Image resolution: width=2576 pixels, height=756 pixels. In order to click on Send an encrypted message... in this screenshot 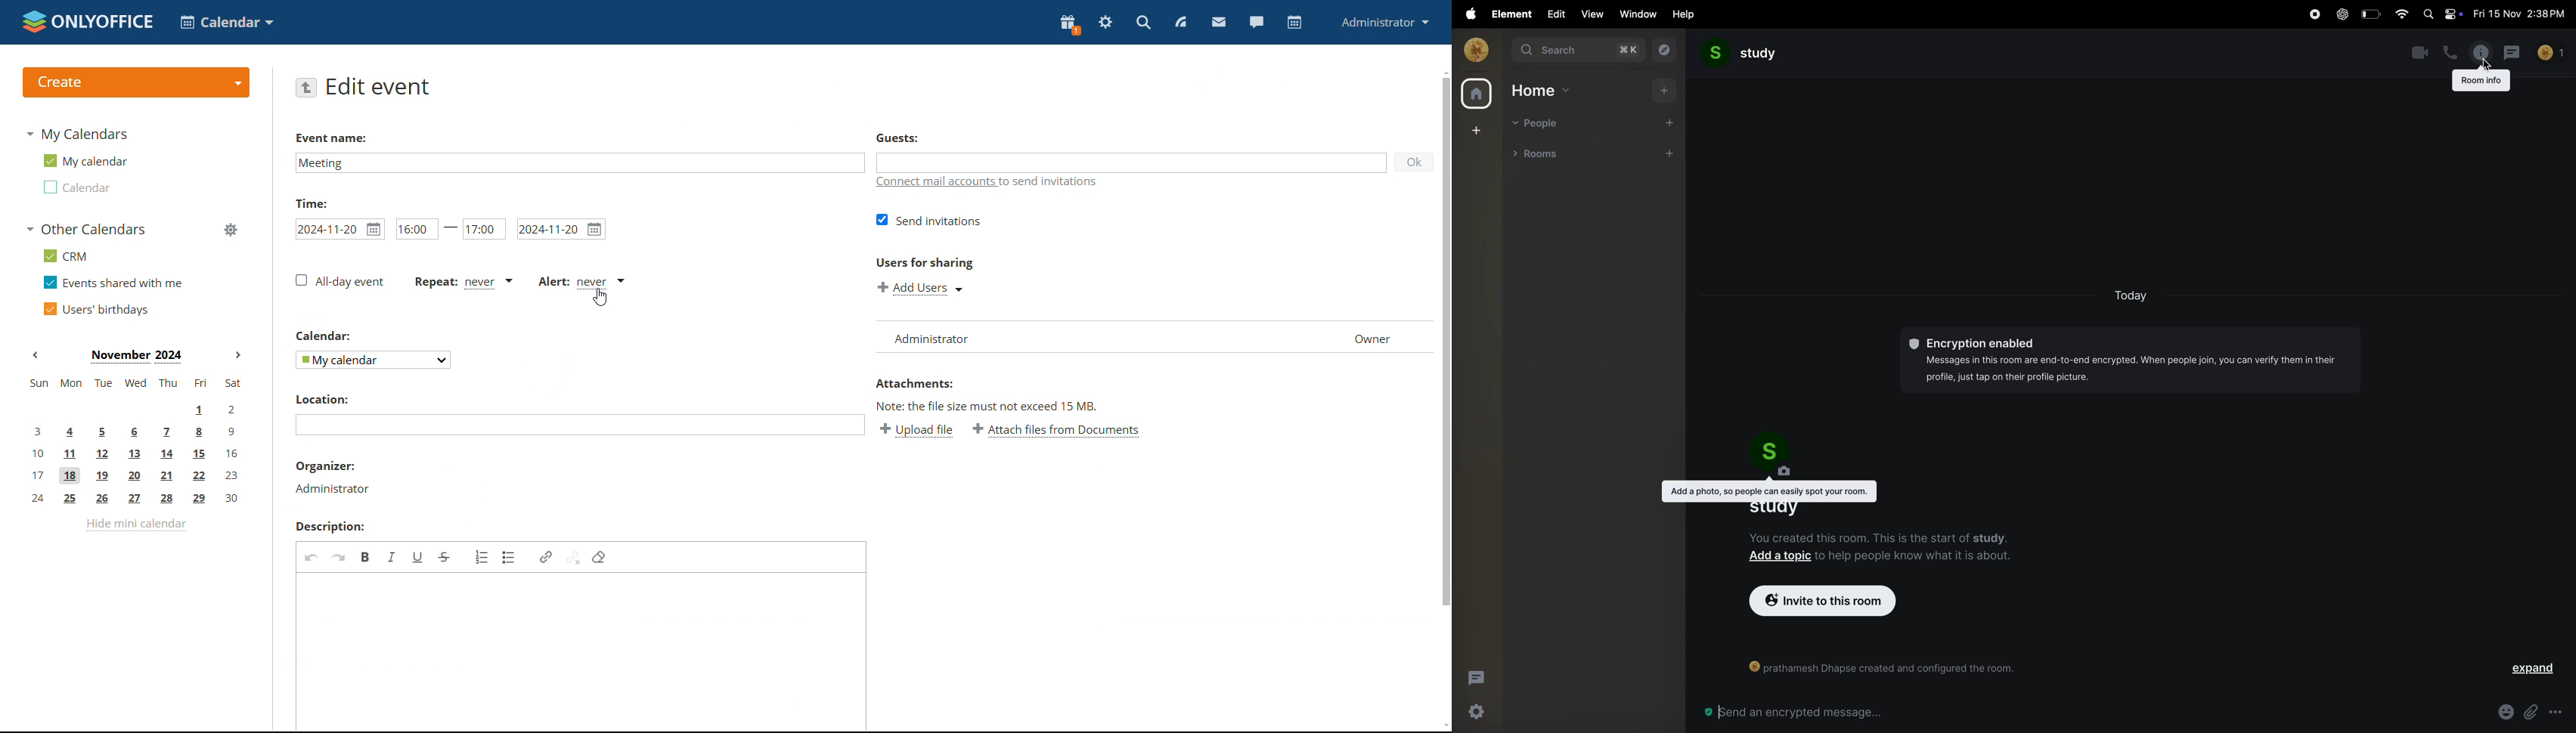, I will do `click(1785, 712)`.